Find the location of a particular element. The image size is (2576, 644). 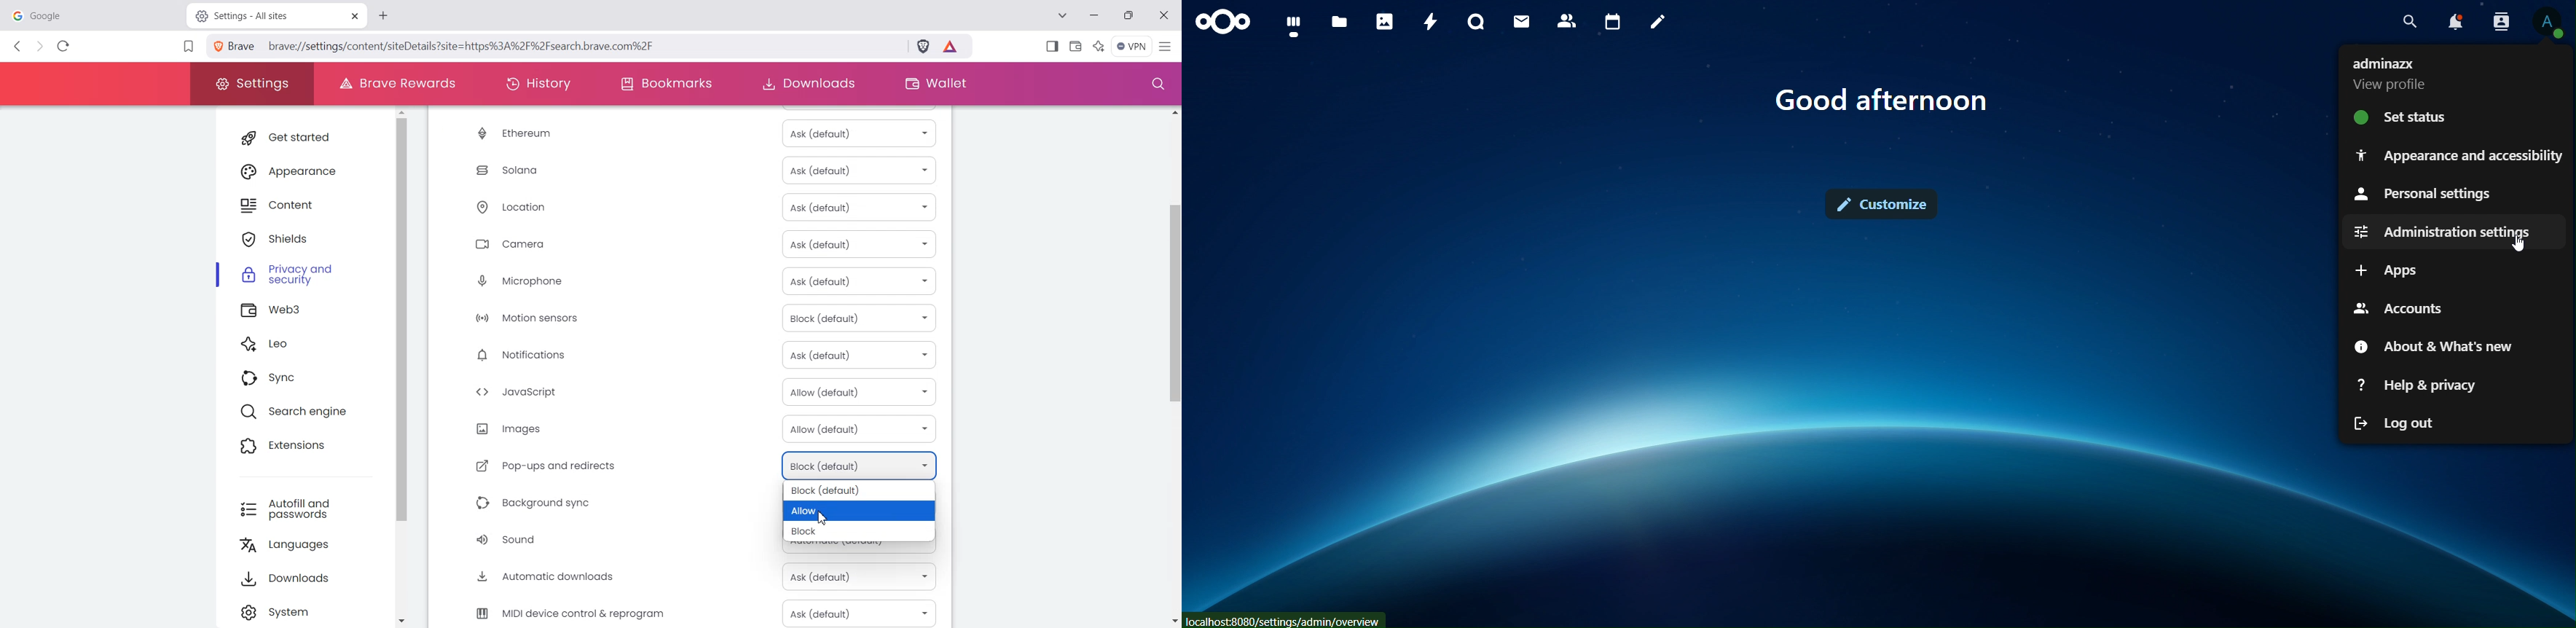

Allow is located at coordinates (858, 510).